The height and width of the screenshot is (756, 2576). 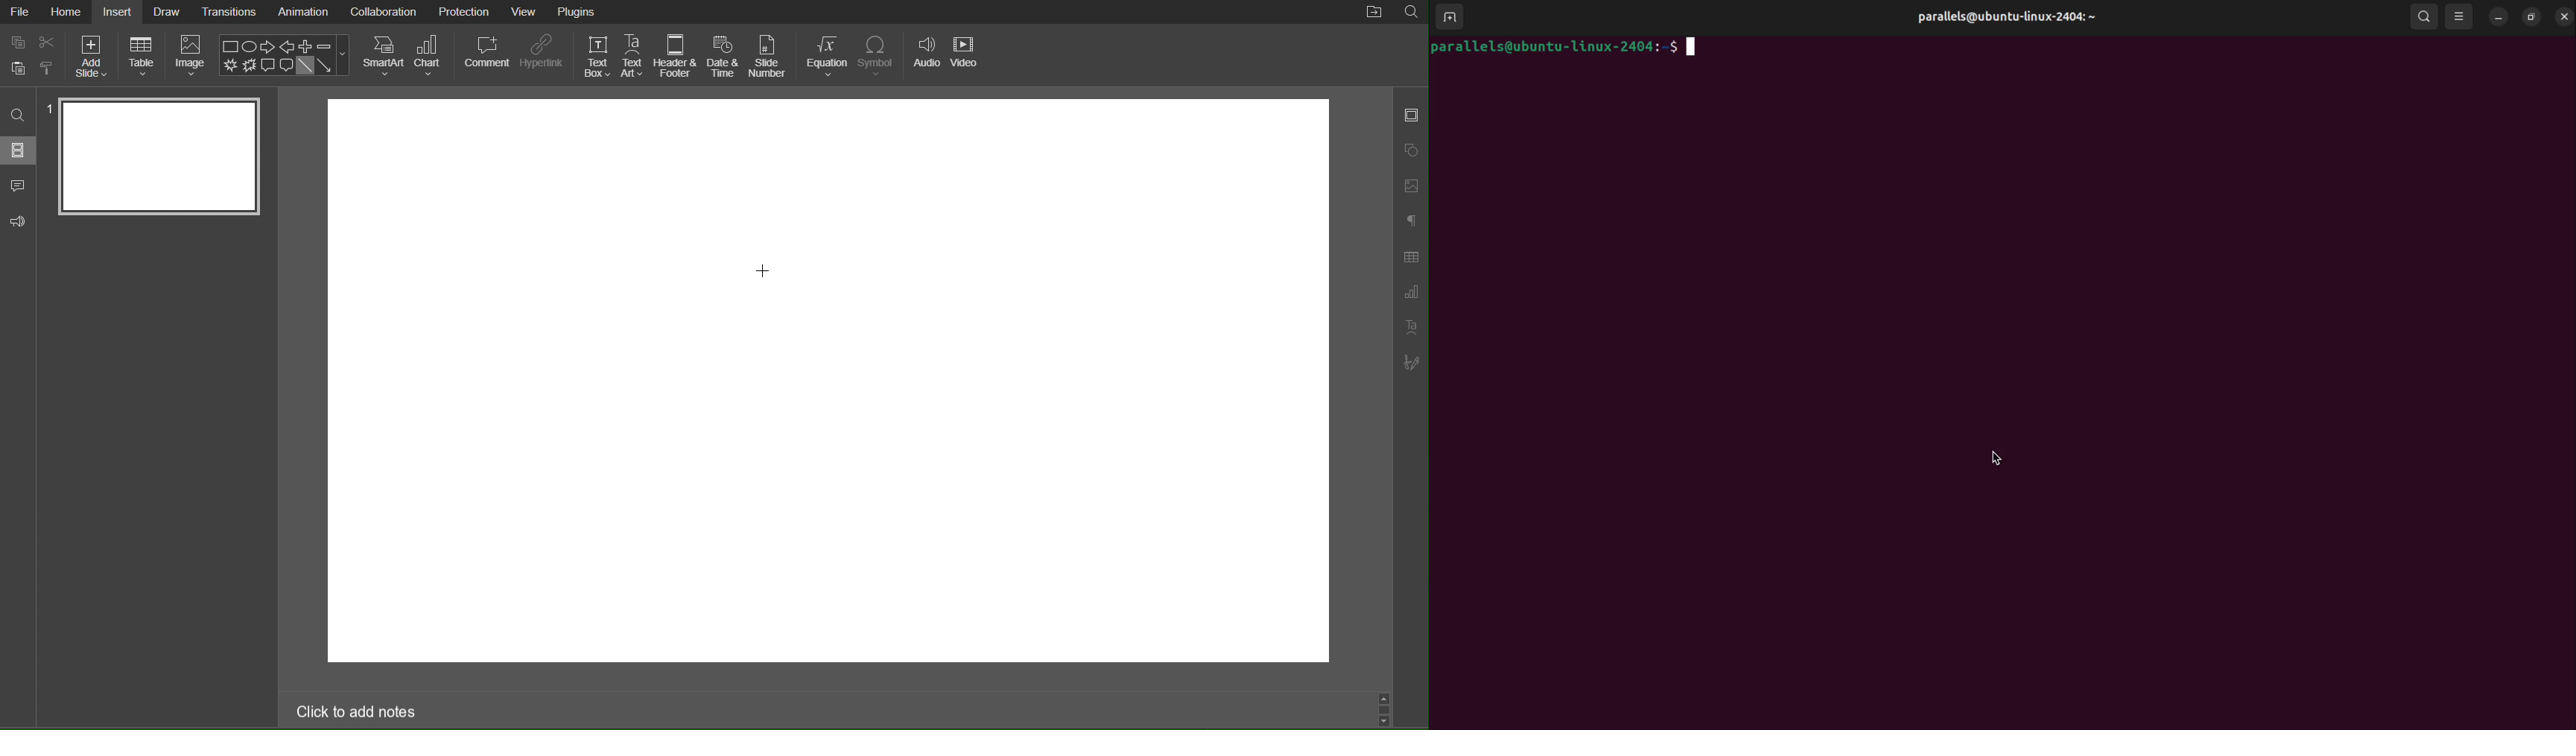 I want to click on Text Art, so click(x=634, y=56).